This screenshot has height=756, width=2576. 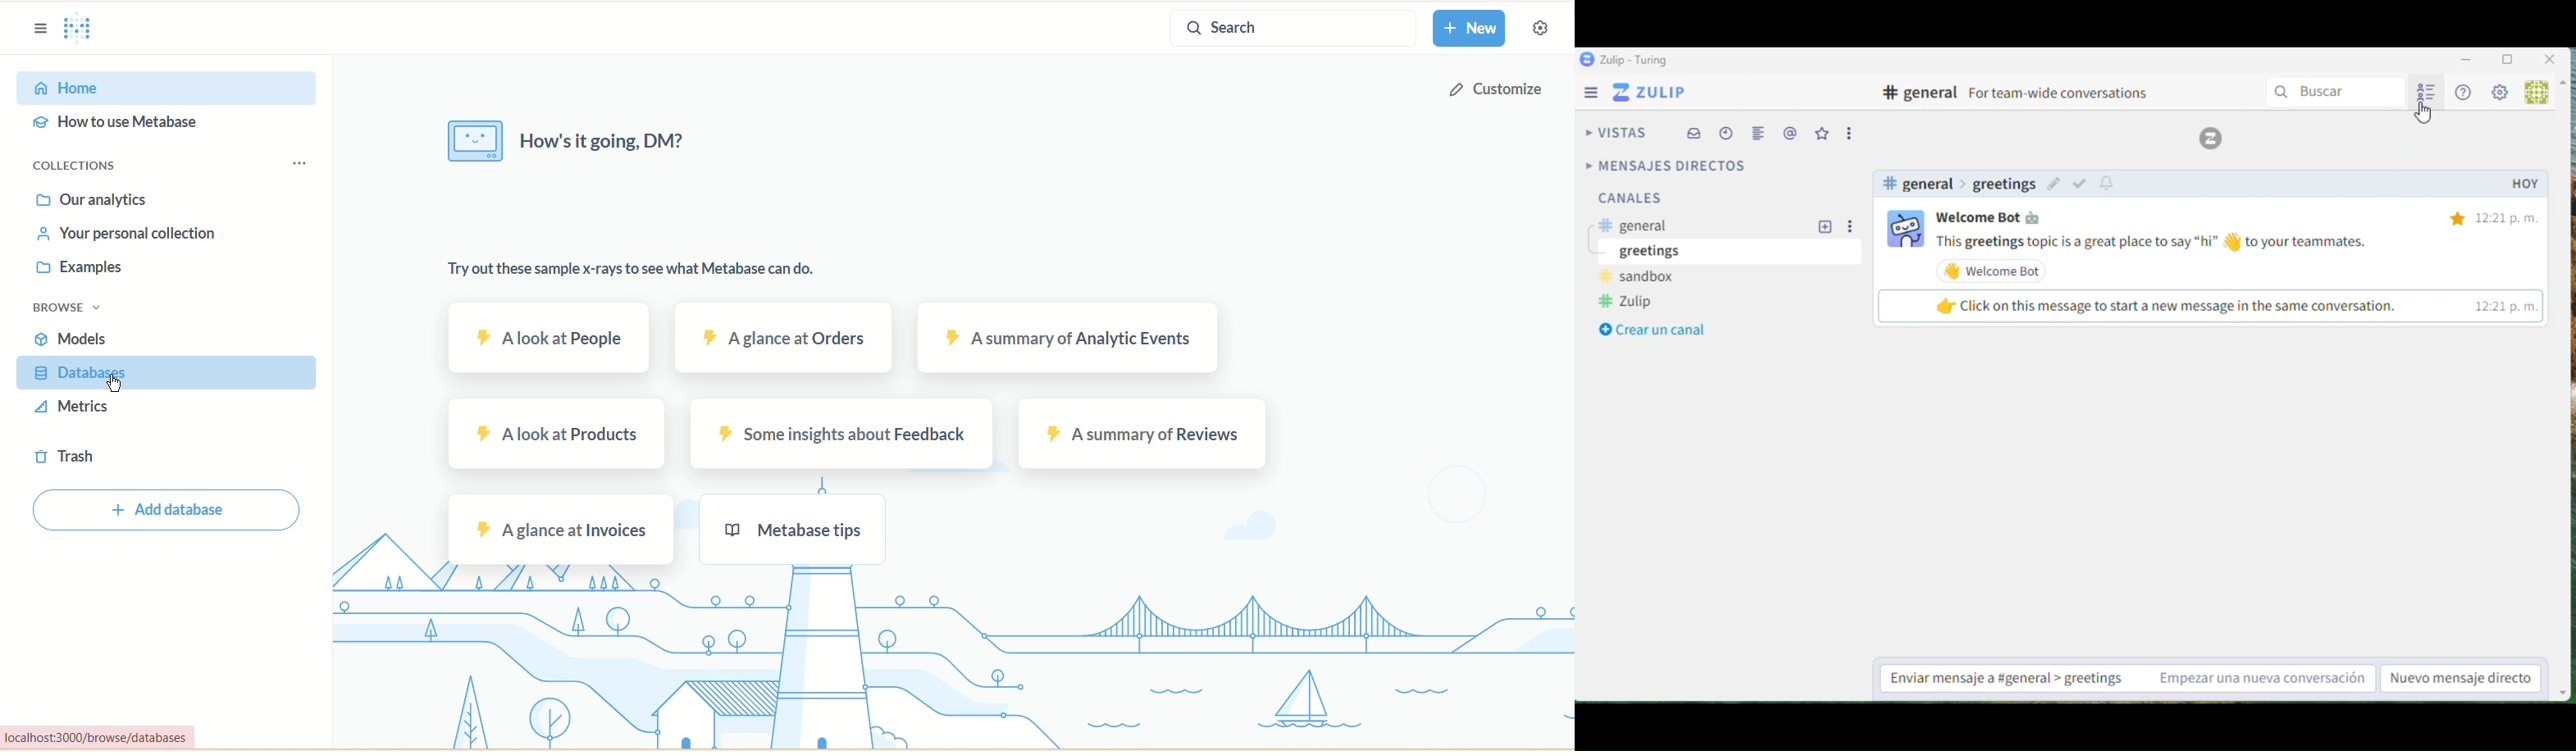 I want to click on Zulip, so click(x=1653, y=95).